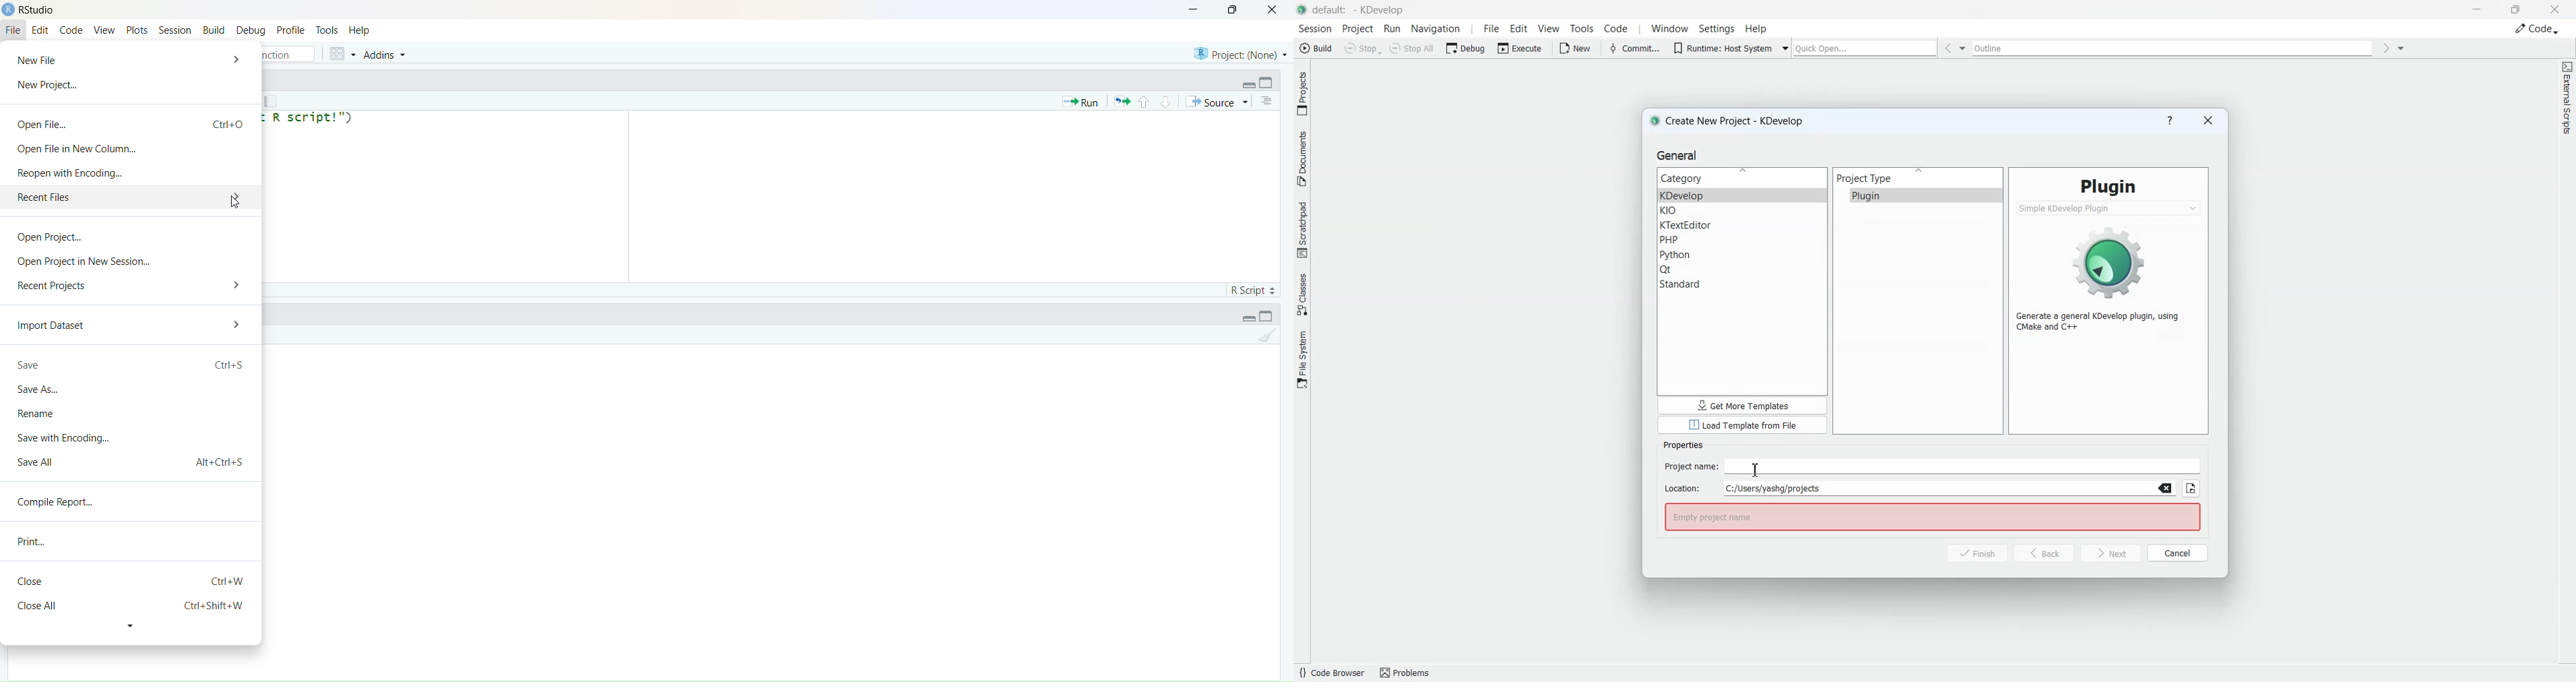  What do you see at coordinates (1521, 47) in the screenshot?
I see `Execute` at bounding box center [1521, 47].